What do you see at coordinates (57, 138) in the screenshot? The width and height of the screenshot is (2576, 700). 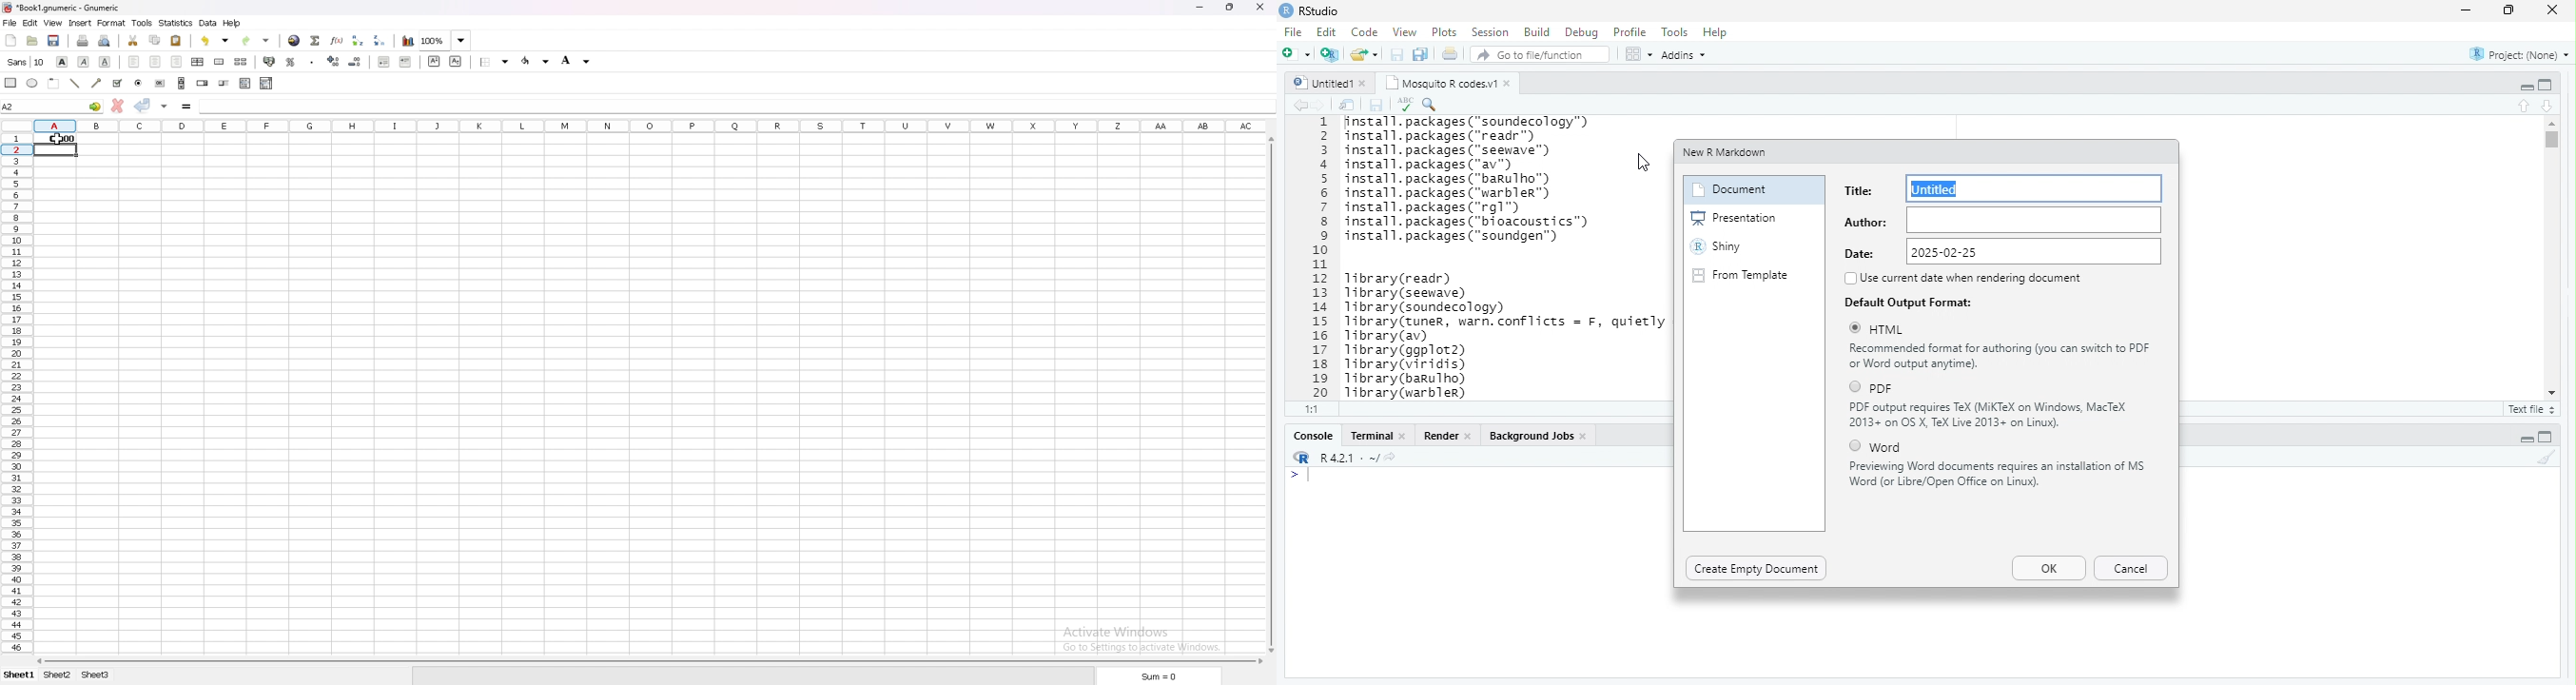 I see `time` at bounding box center [57, 138].